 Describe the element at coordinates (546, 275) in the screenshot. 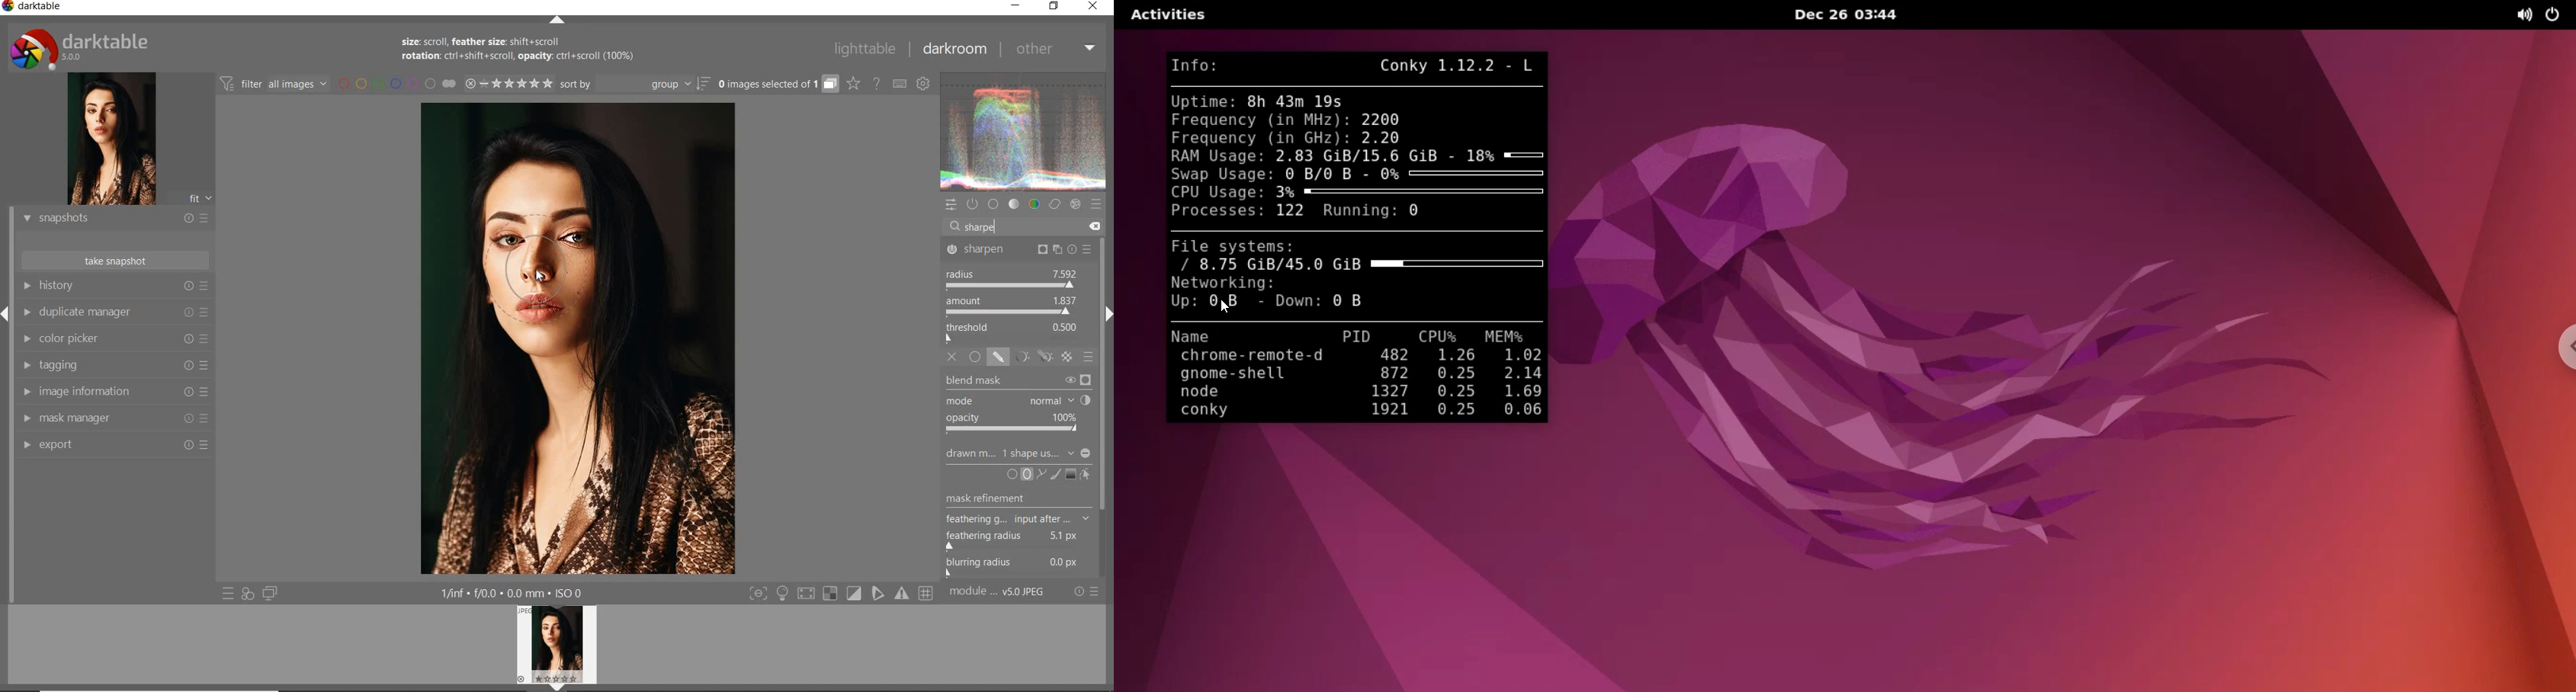

I see `DRAWING MASK` at that location.